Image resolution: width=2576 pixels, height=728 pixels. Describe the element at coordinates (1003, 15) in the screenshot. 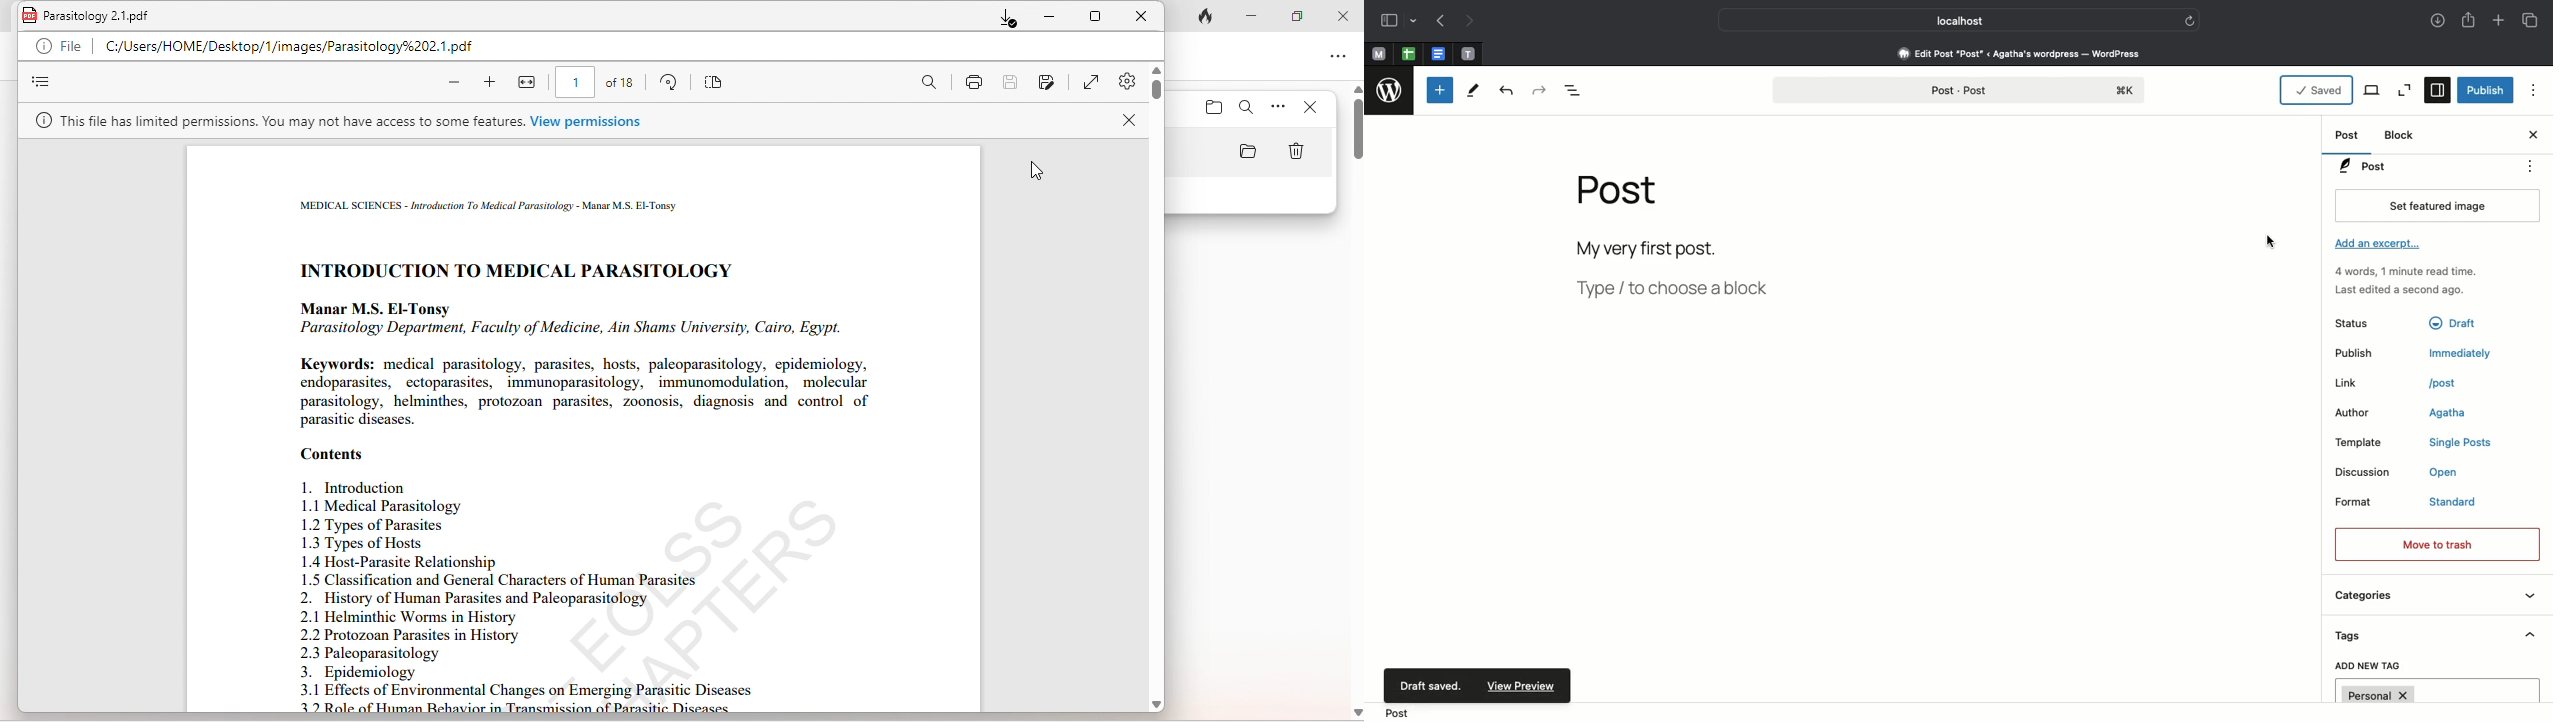

I see `download` at that location.